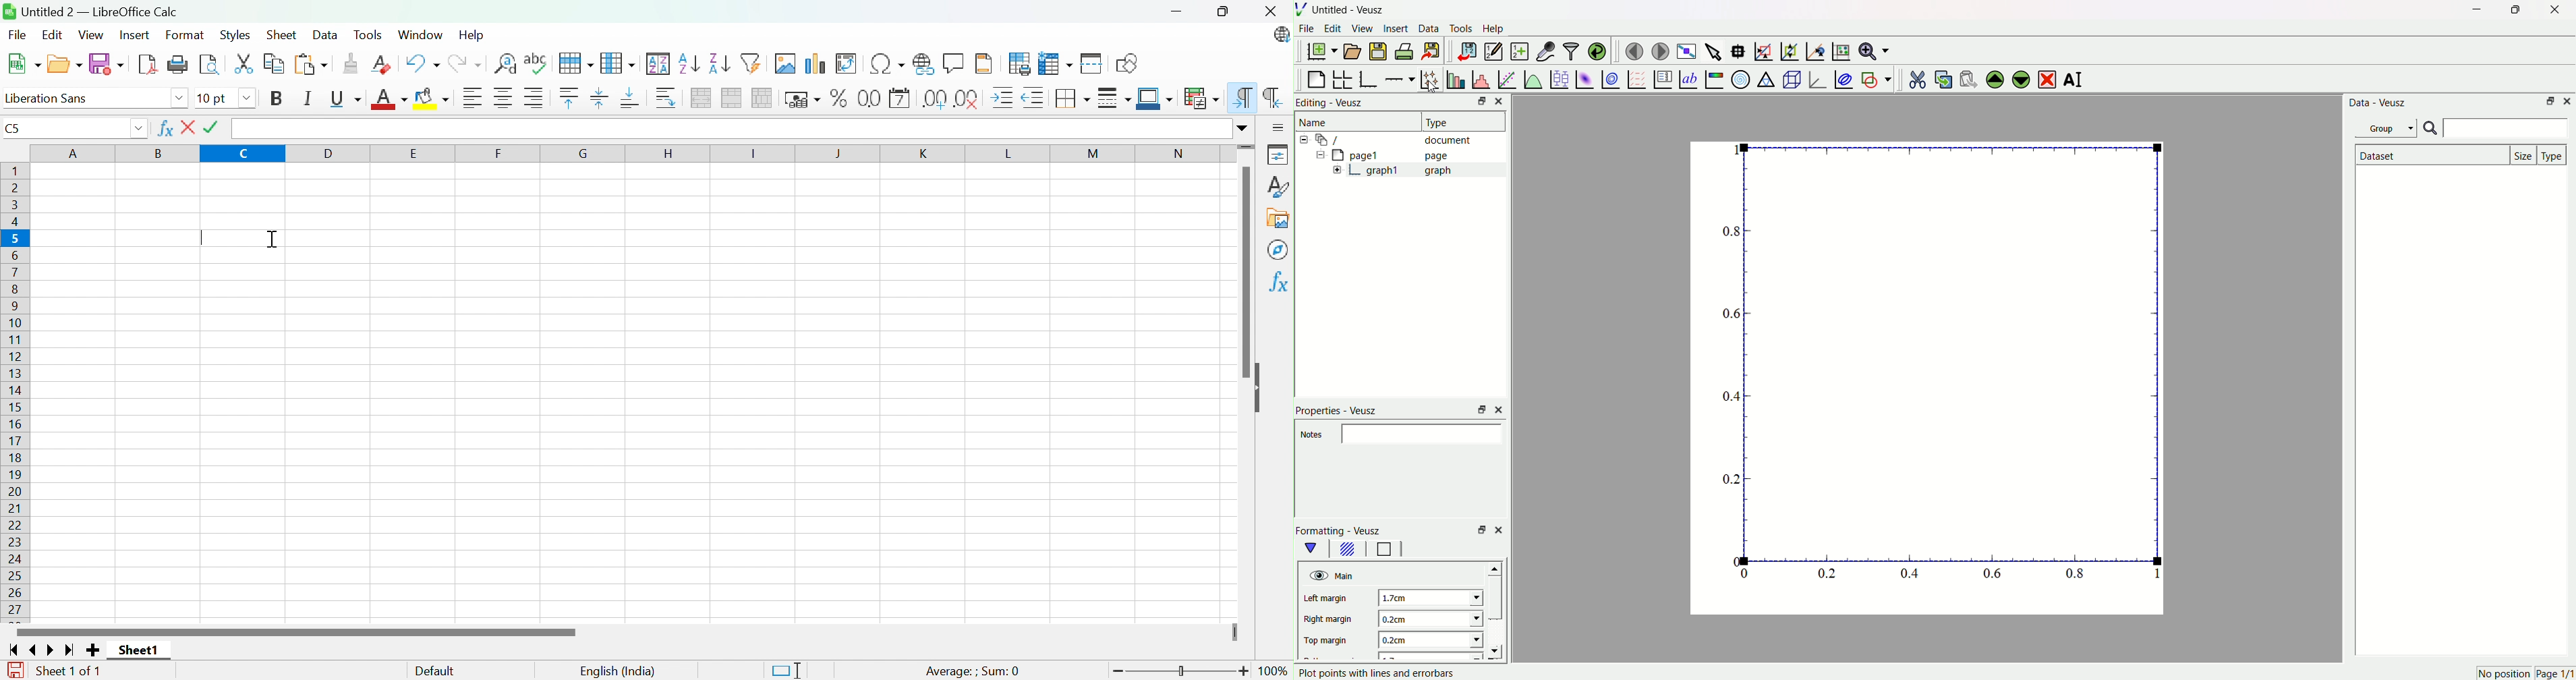 The width and height of the screenshot is (2576, 700). Describe the element at coordinates (972, 671) in the screenshot. I see `Average: ; Sum:0` at that location.